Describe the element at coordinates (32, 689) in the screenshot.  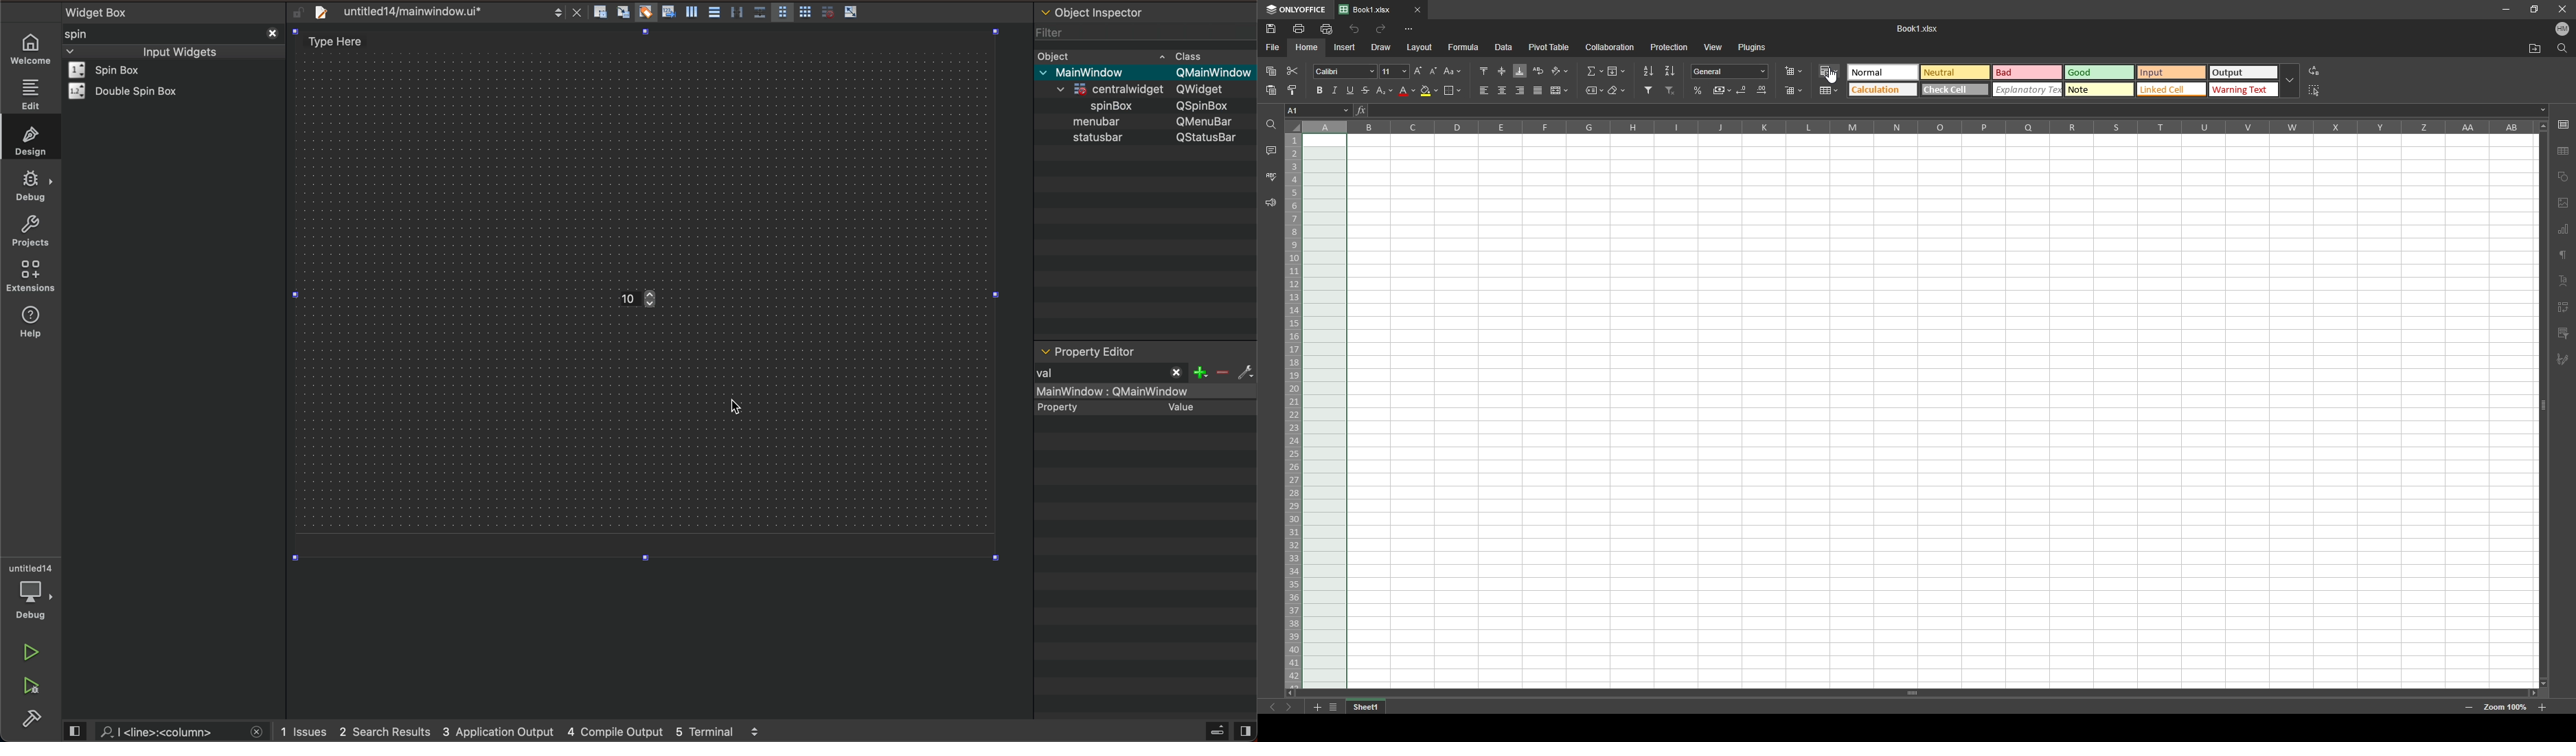
I see `run and debug` at that location.